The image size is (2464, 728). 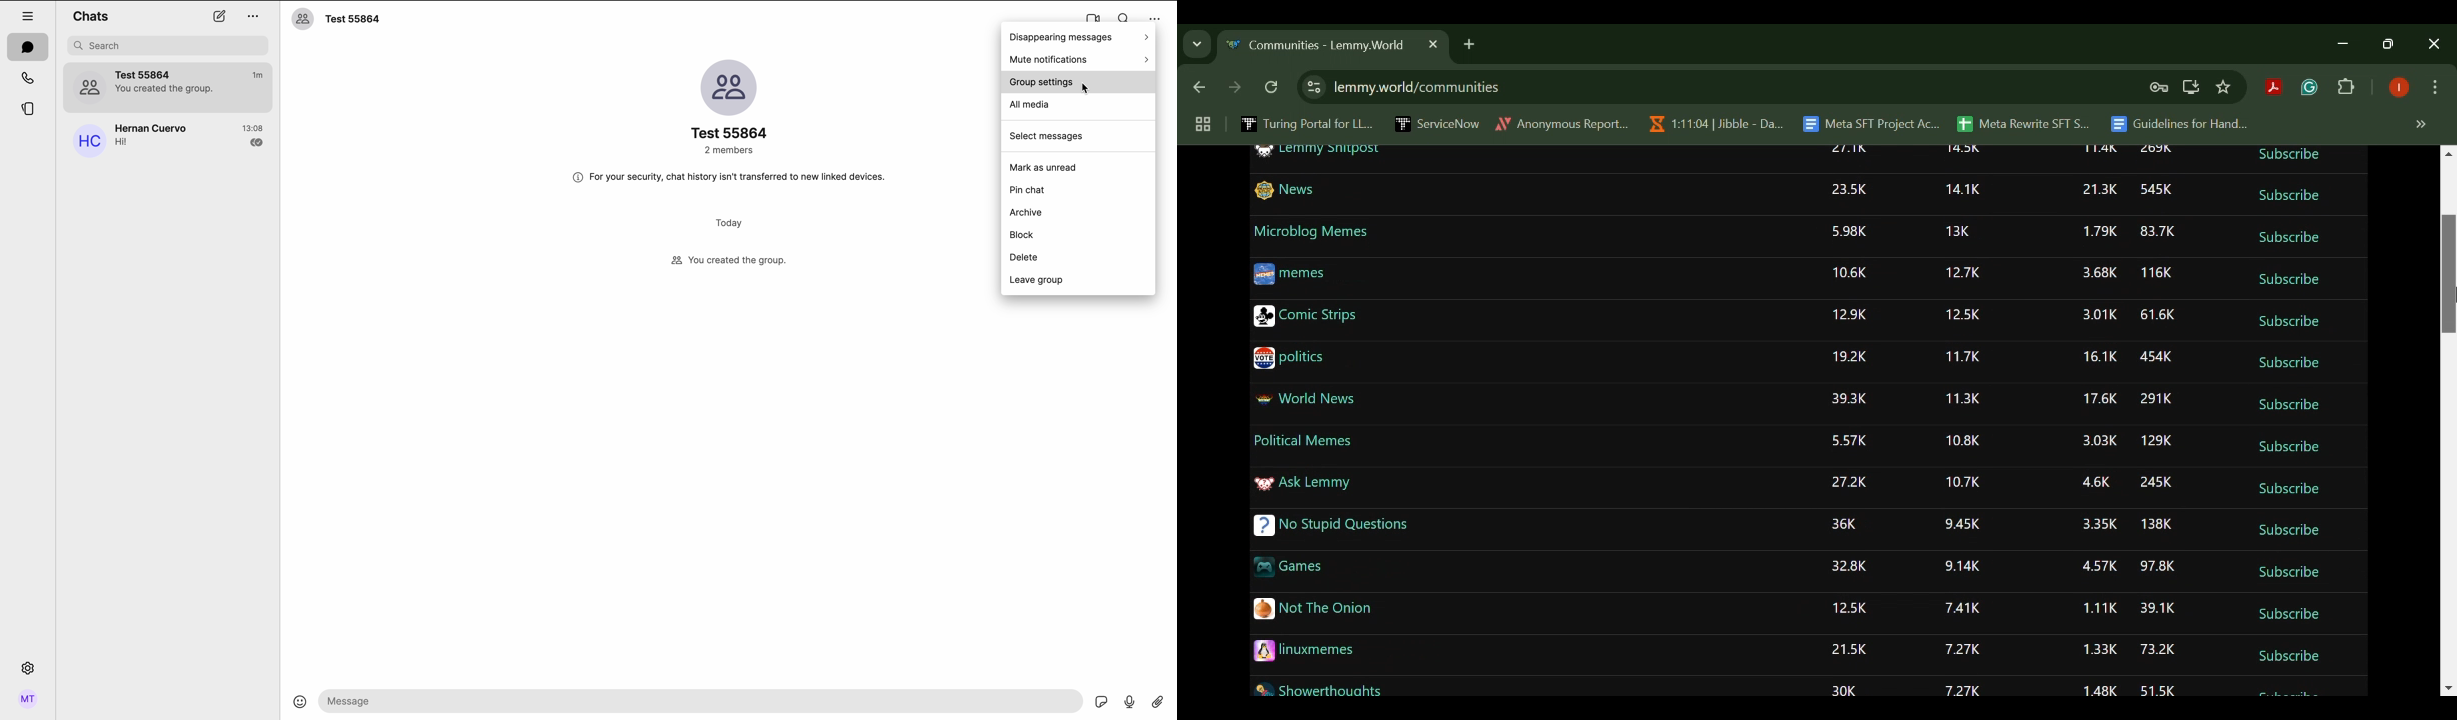 I want to click on 3.35K, so click(x=2098, y=526).